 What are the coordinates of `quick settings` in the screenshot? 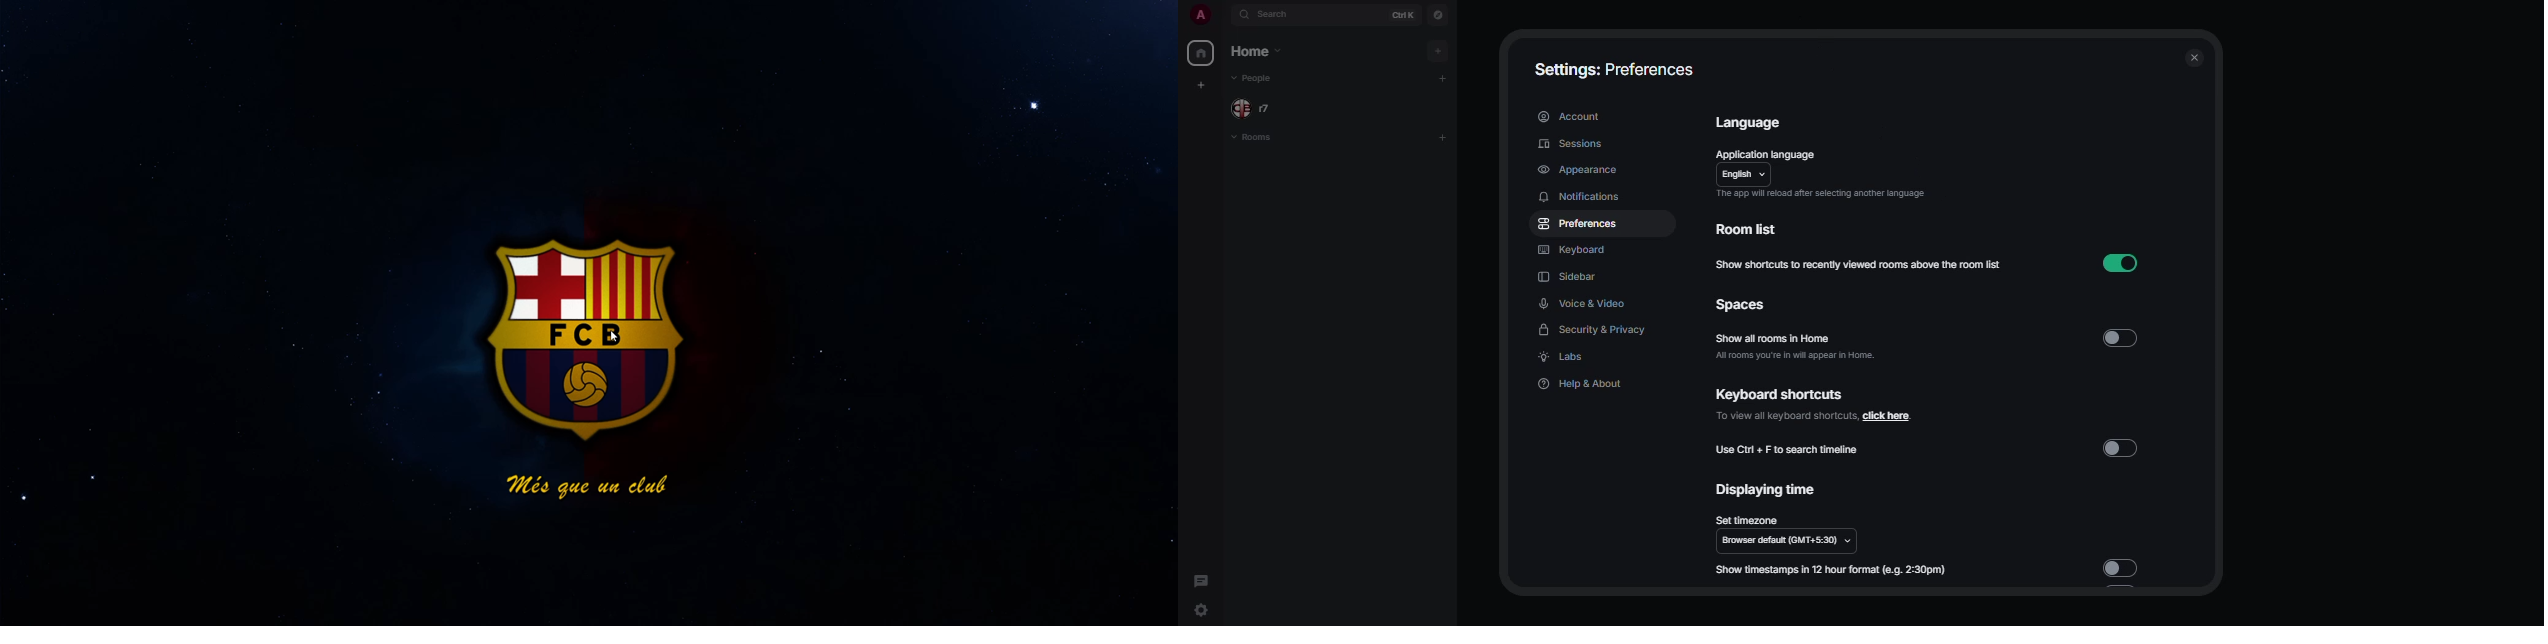 It's located at (1202, 612).